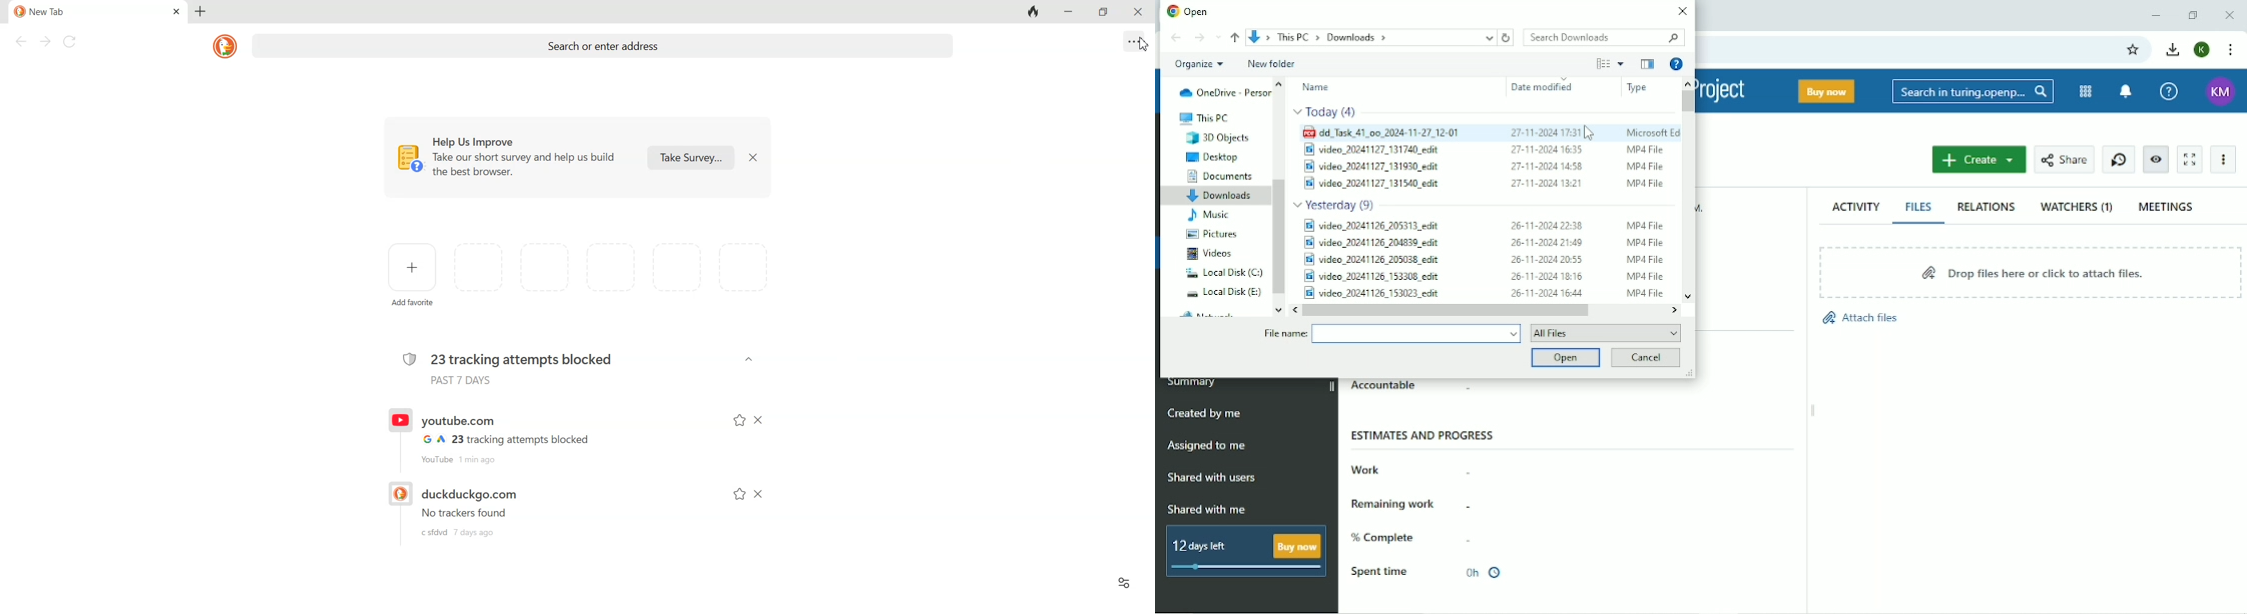 This screenshot has height=616, width=2268. What do you see at coordinates (1283, 335) in the screenshot?
I see `File name` at bounding box center [1283, 335].